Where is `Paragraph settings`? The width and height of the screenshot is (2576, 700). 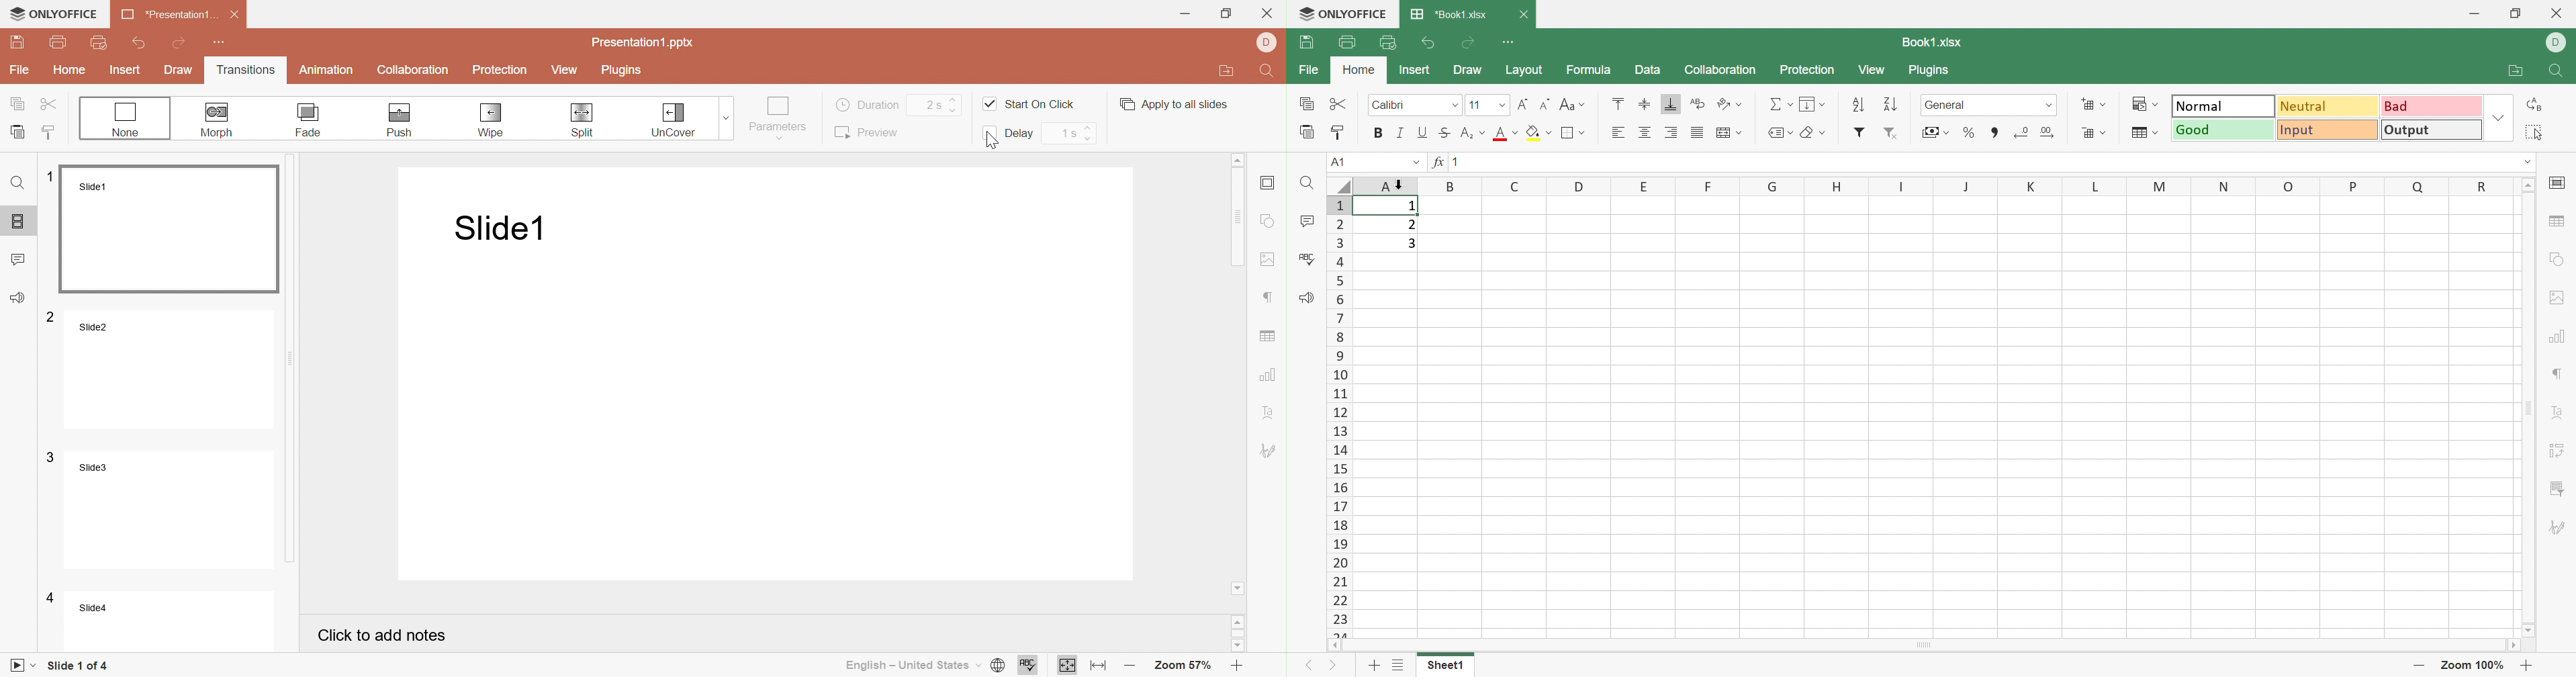 Paragraph settings is located at coordinates (1273, 298).